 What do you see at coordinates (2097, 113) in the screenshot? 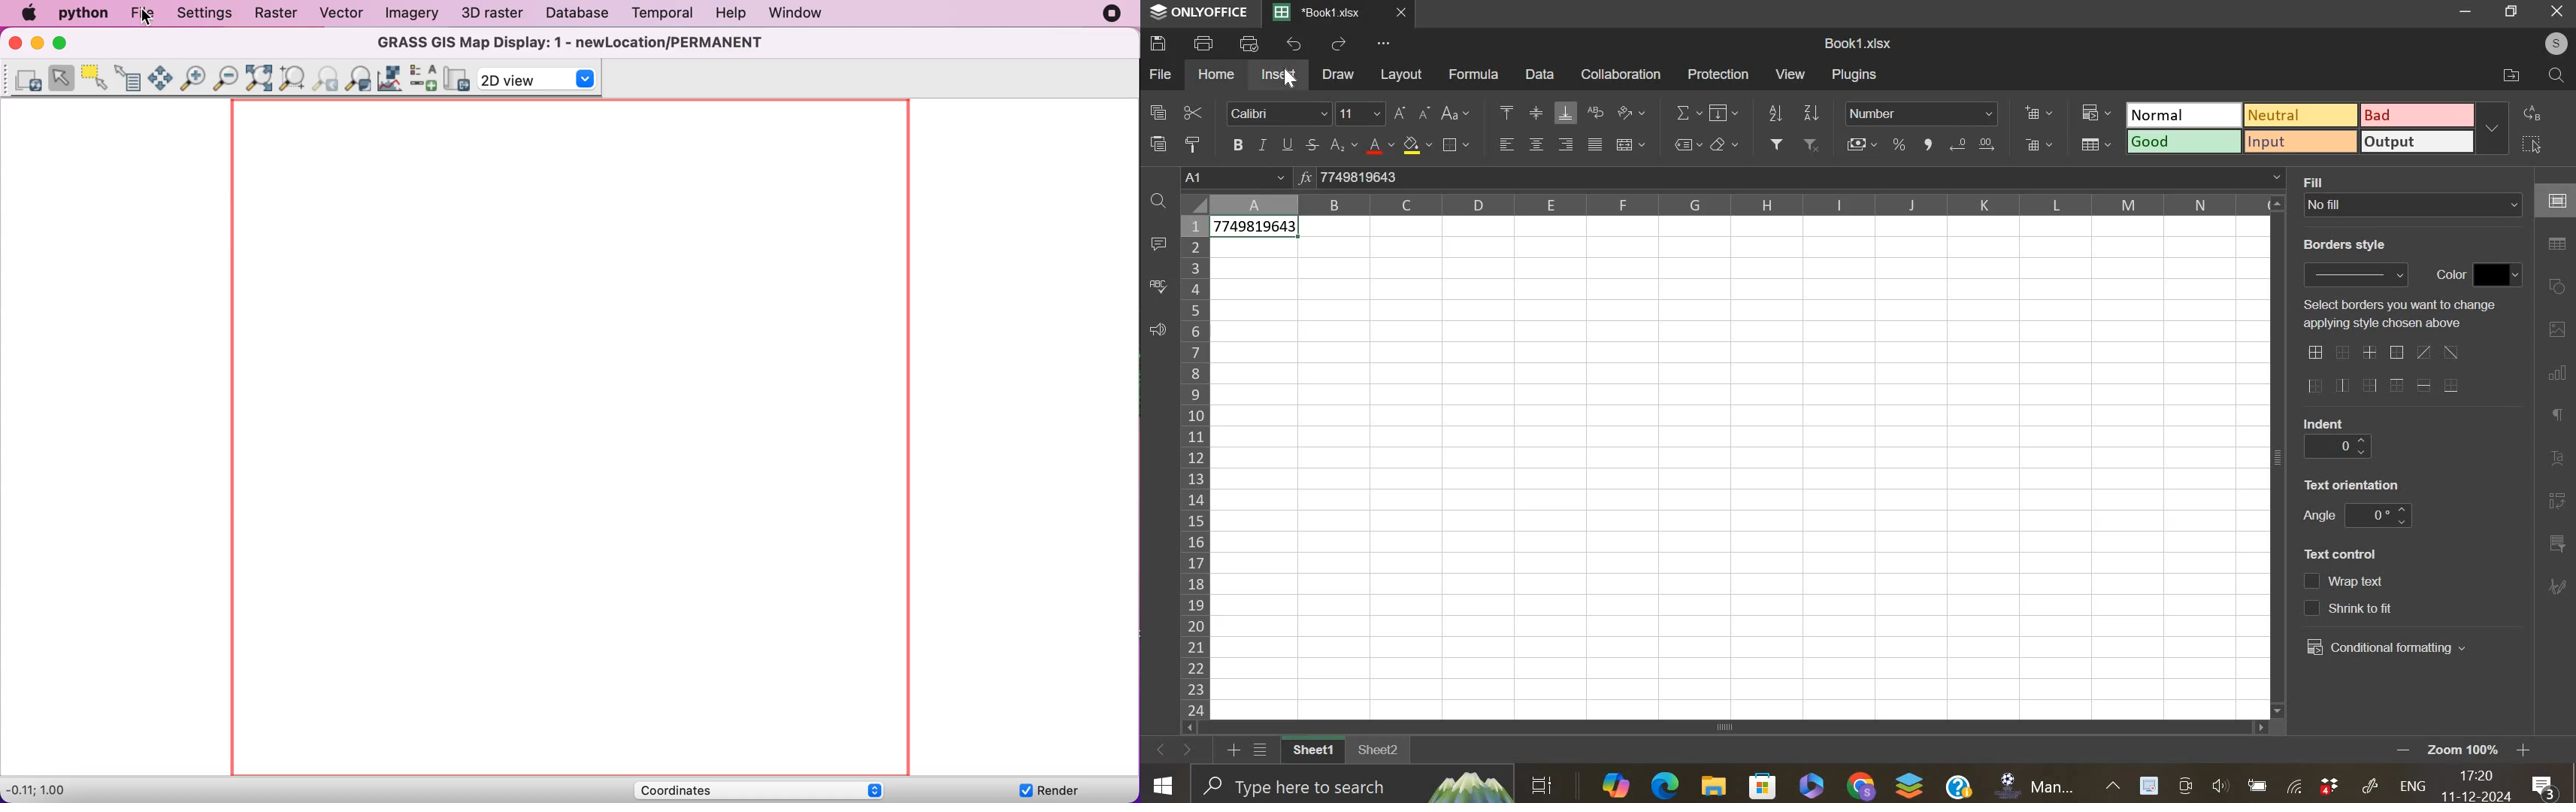
I see `conditional formatting` at bounding box center [2097, 113].